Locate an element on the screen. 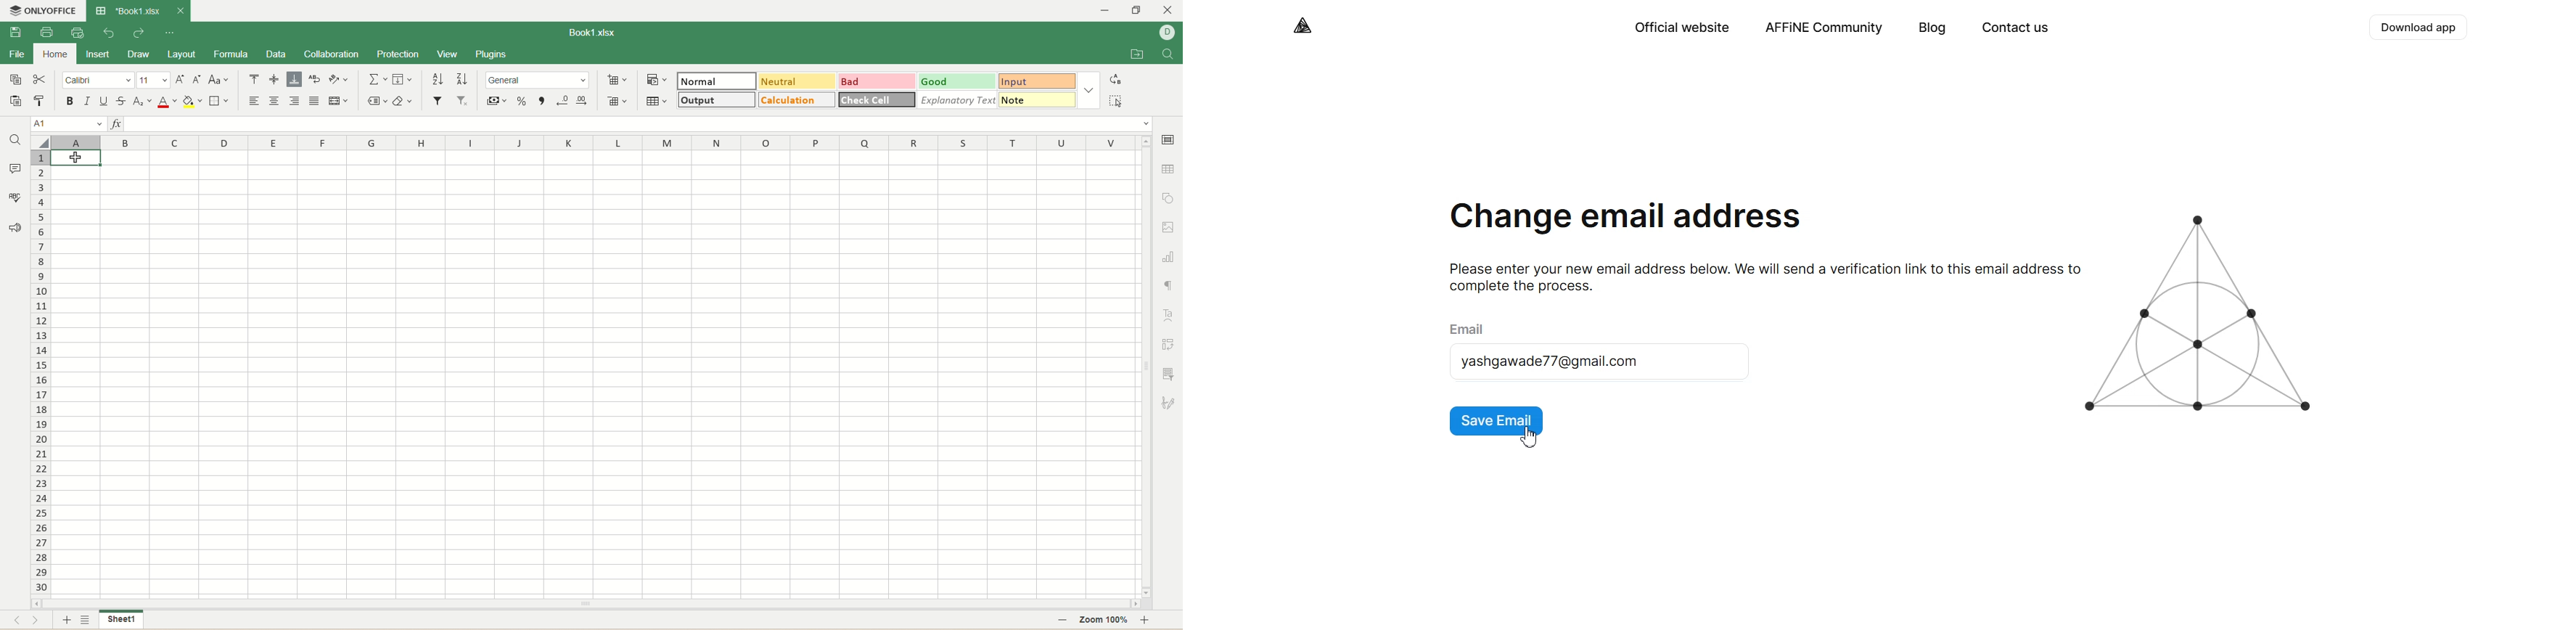 The height and width of the screenshot is (644, 2576). file is located at coordinates (16, 55).